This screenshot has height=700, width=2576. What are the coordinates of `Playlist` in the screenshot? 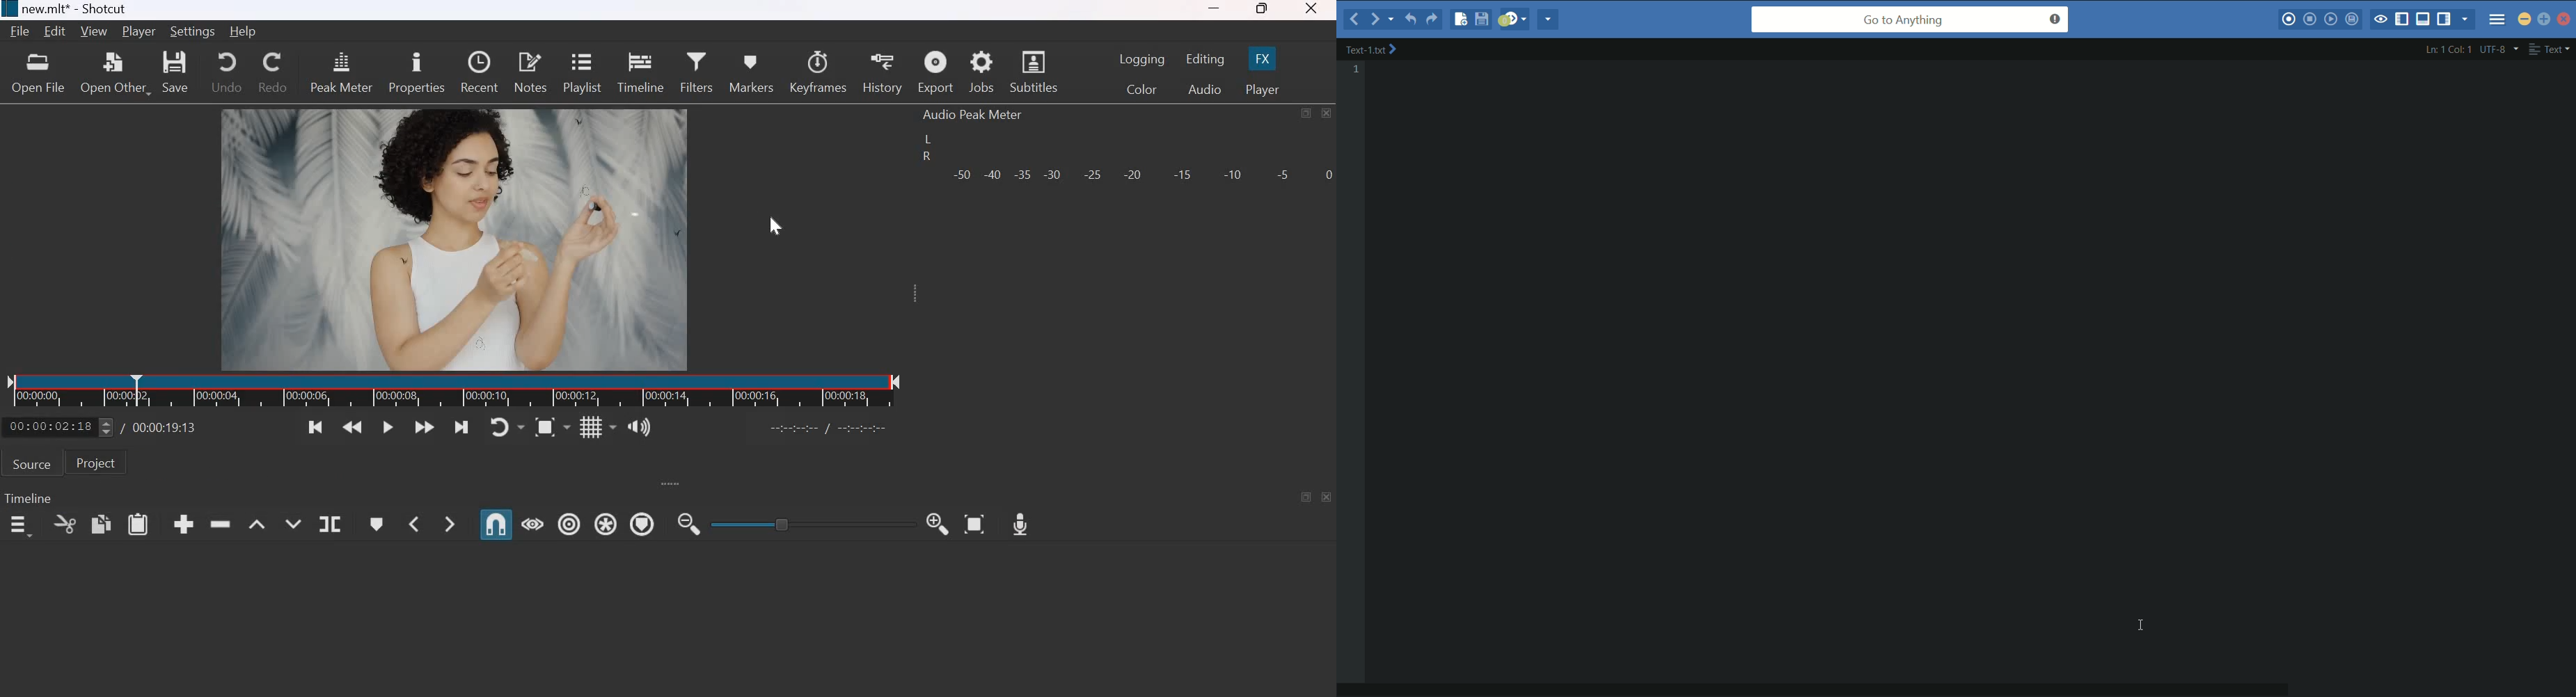 It's located at (583, 72).